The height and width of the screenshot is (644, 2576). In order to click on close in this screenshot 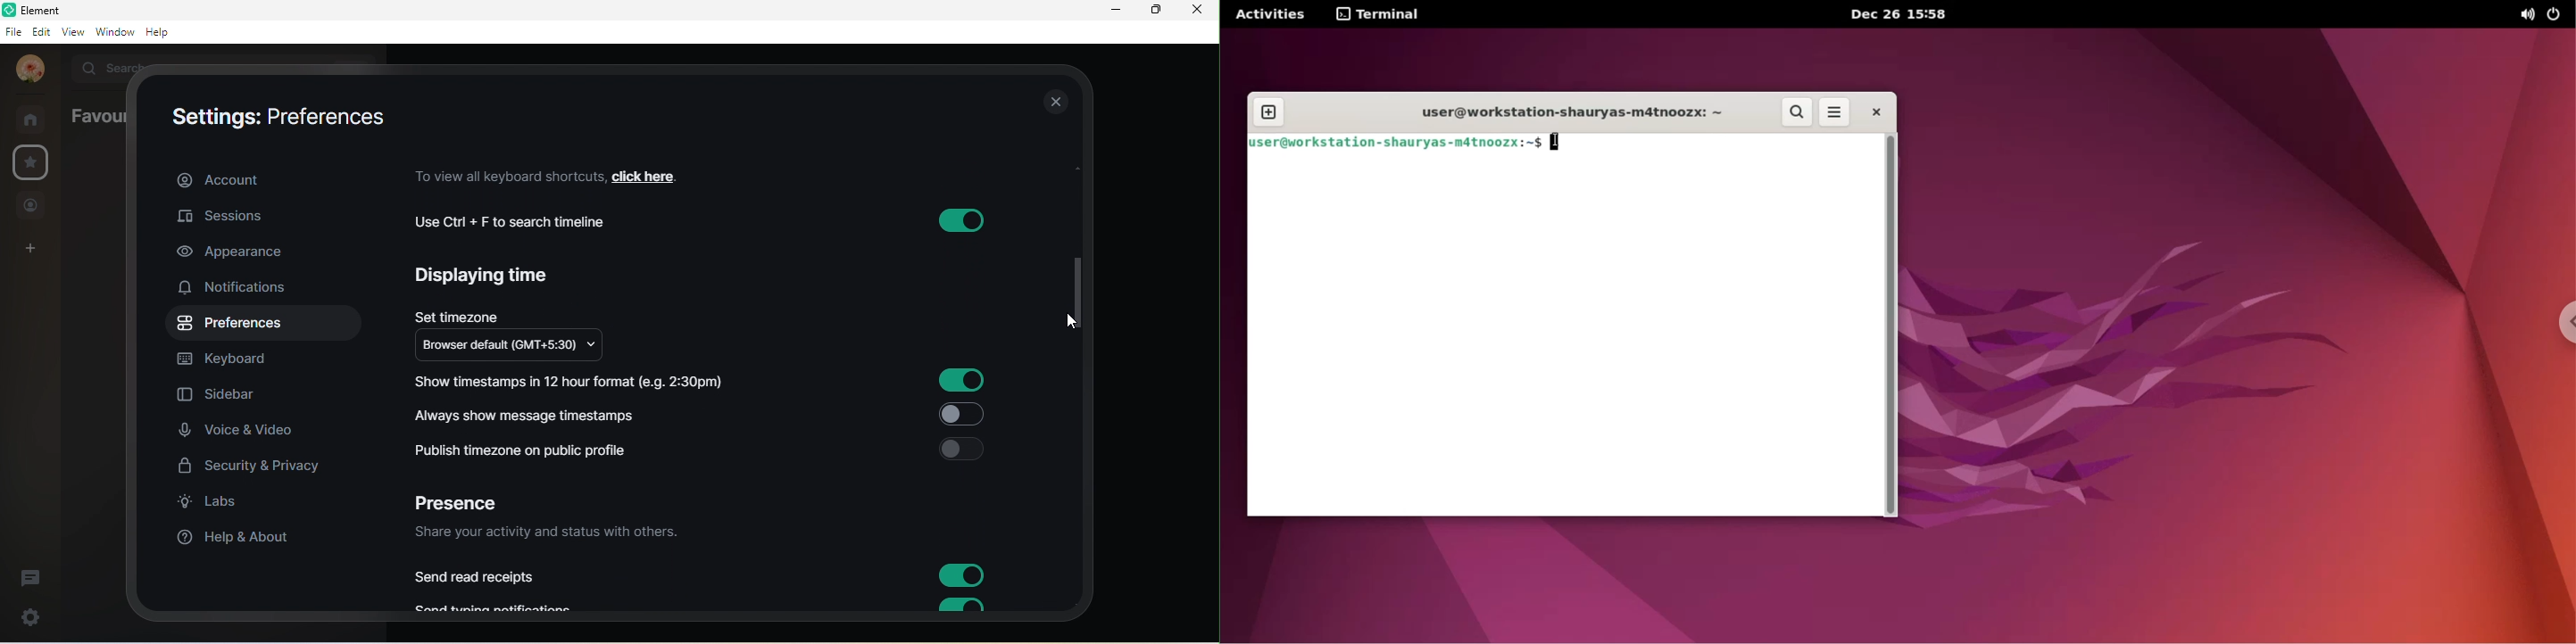, I will do `click(1874, 113)`.